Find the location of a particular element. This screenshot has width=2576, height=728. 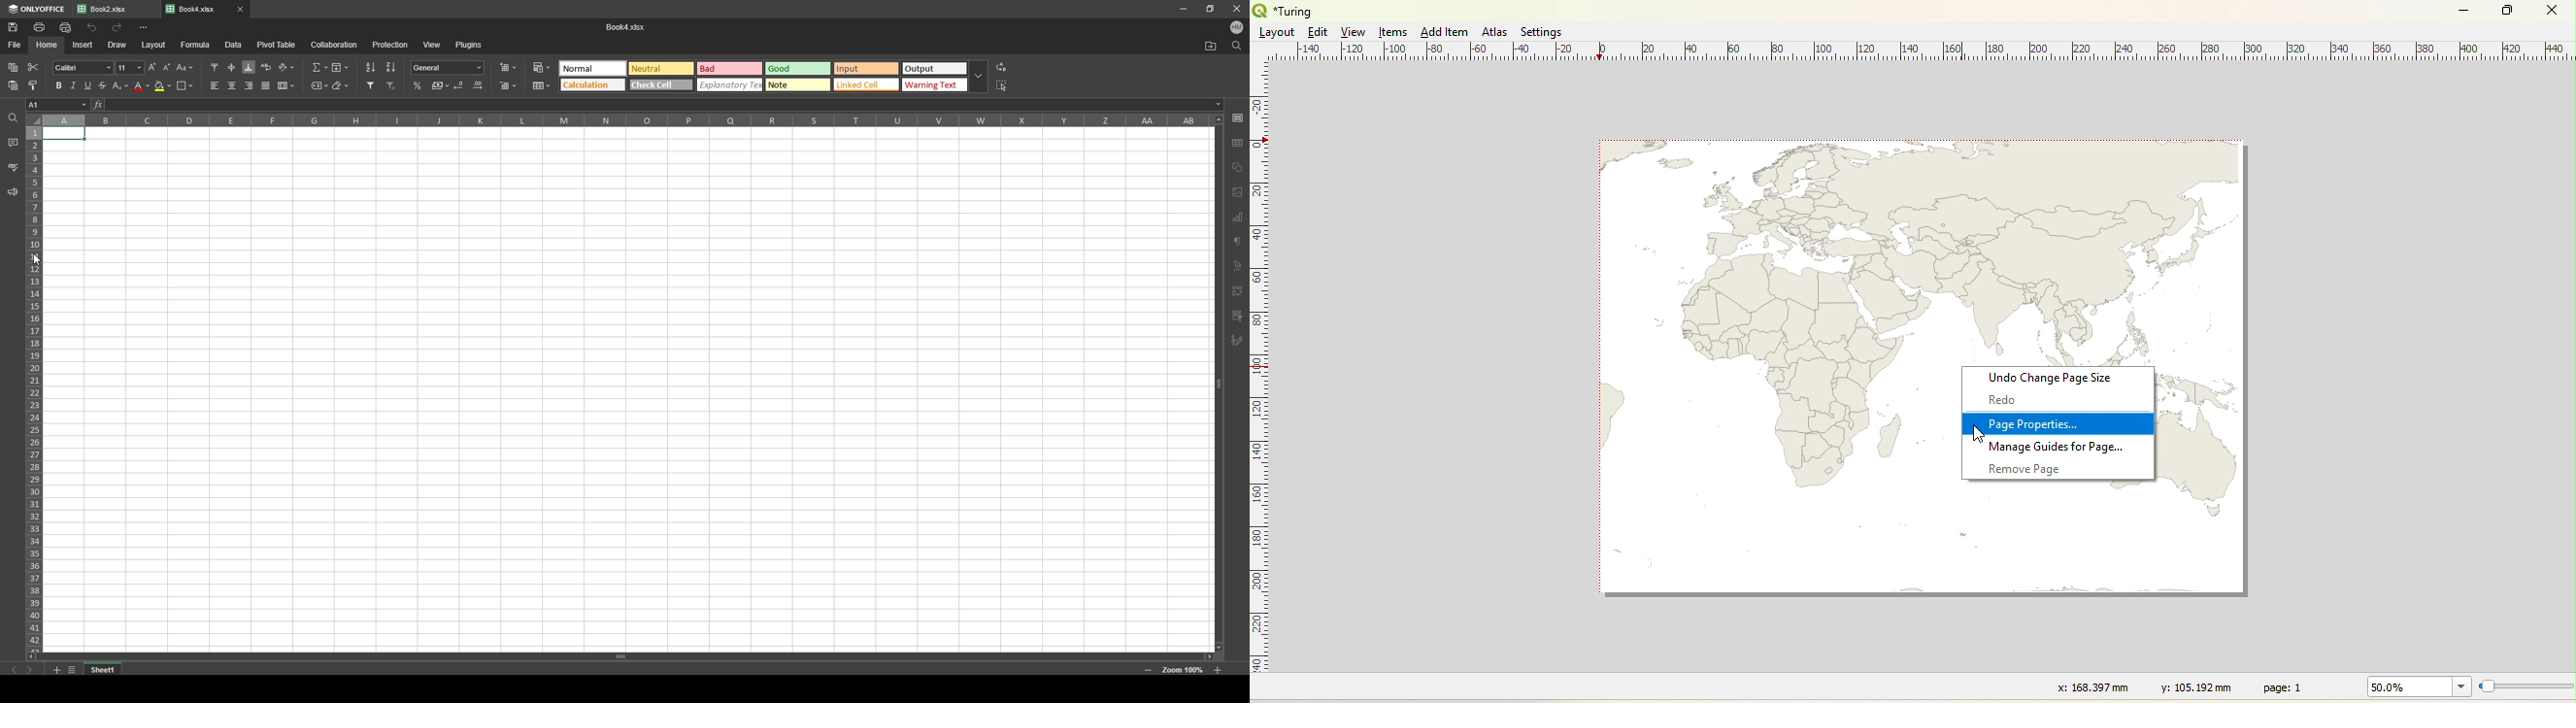

50.0% is located at coordinates (2416, 686).